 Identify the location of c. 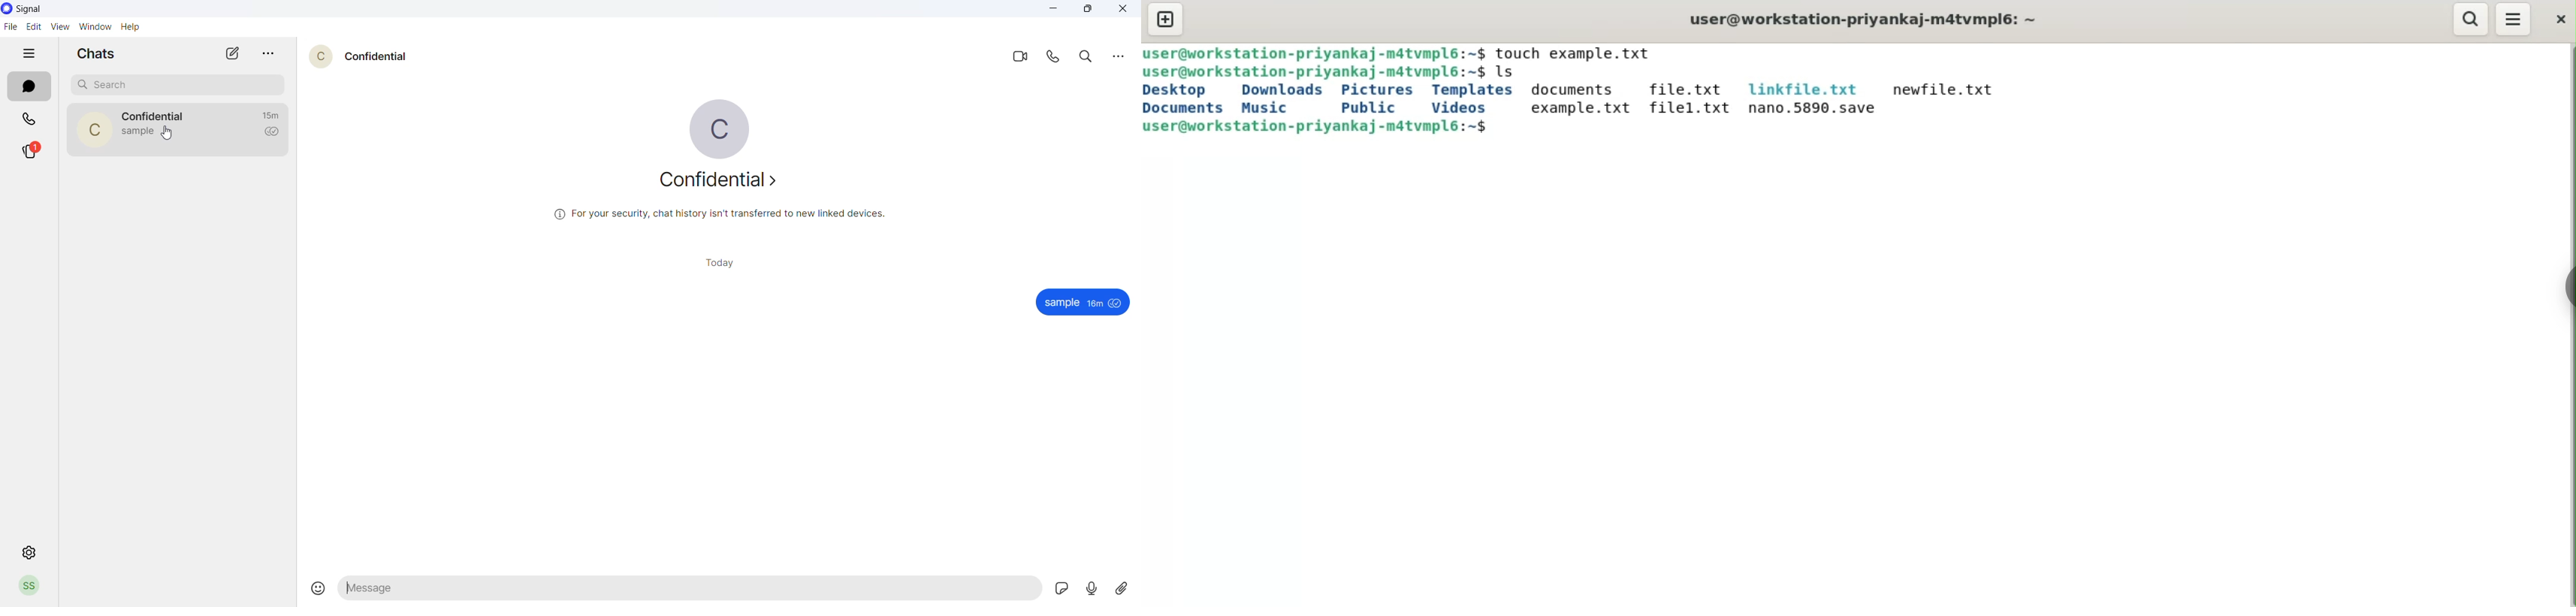
(321, 56).